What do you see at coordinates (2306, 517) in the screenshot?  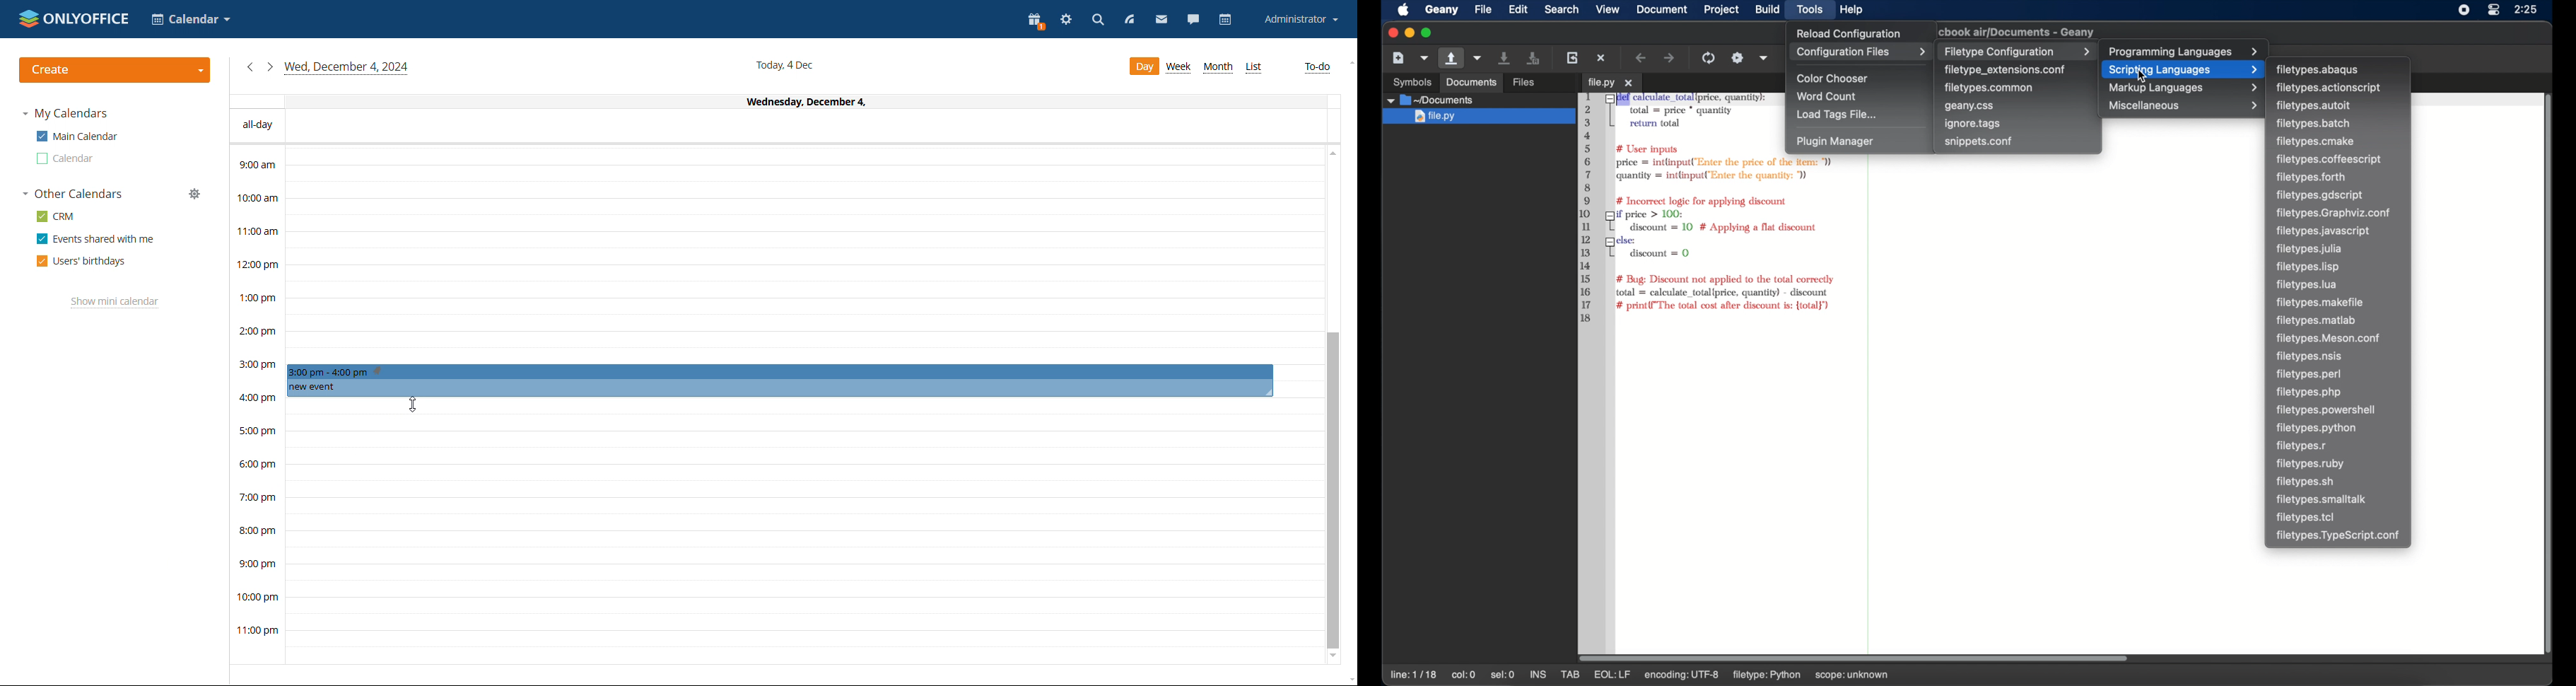 I see `filetypes` at bounding box center [2306, 517].